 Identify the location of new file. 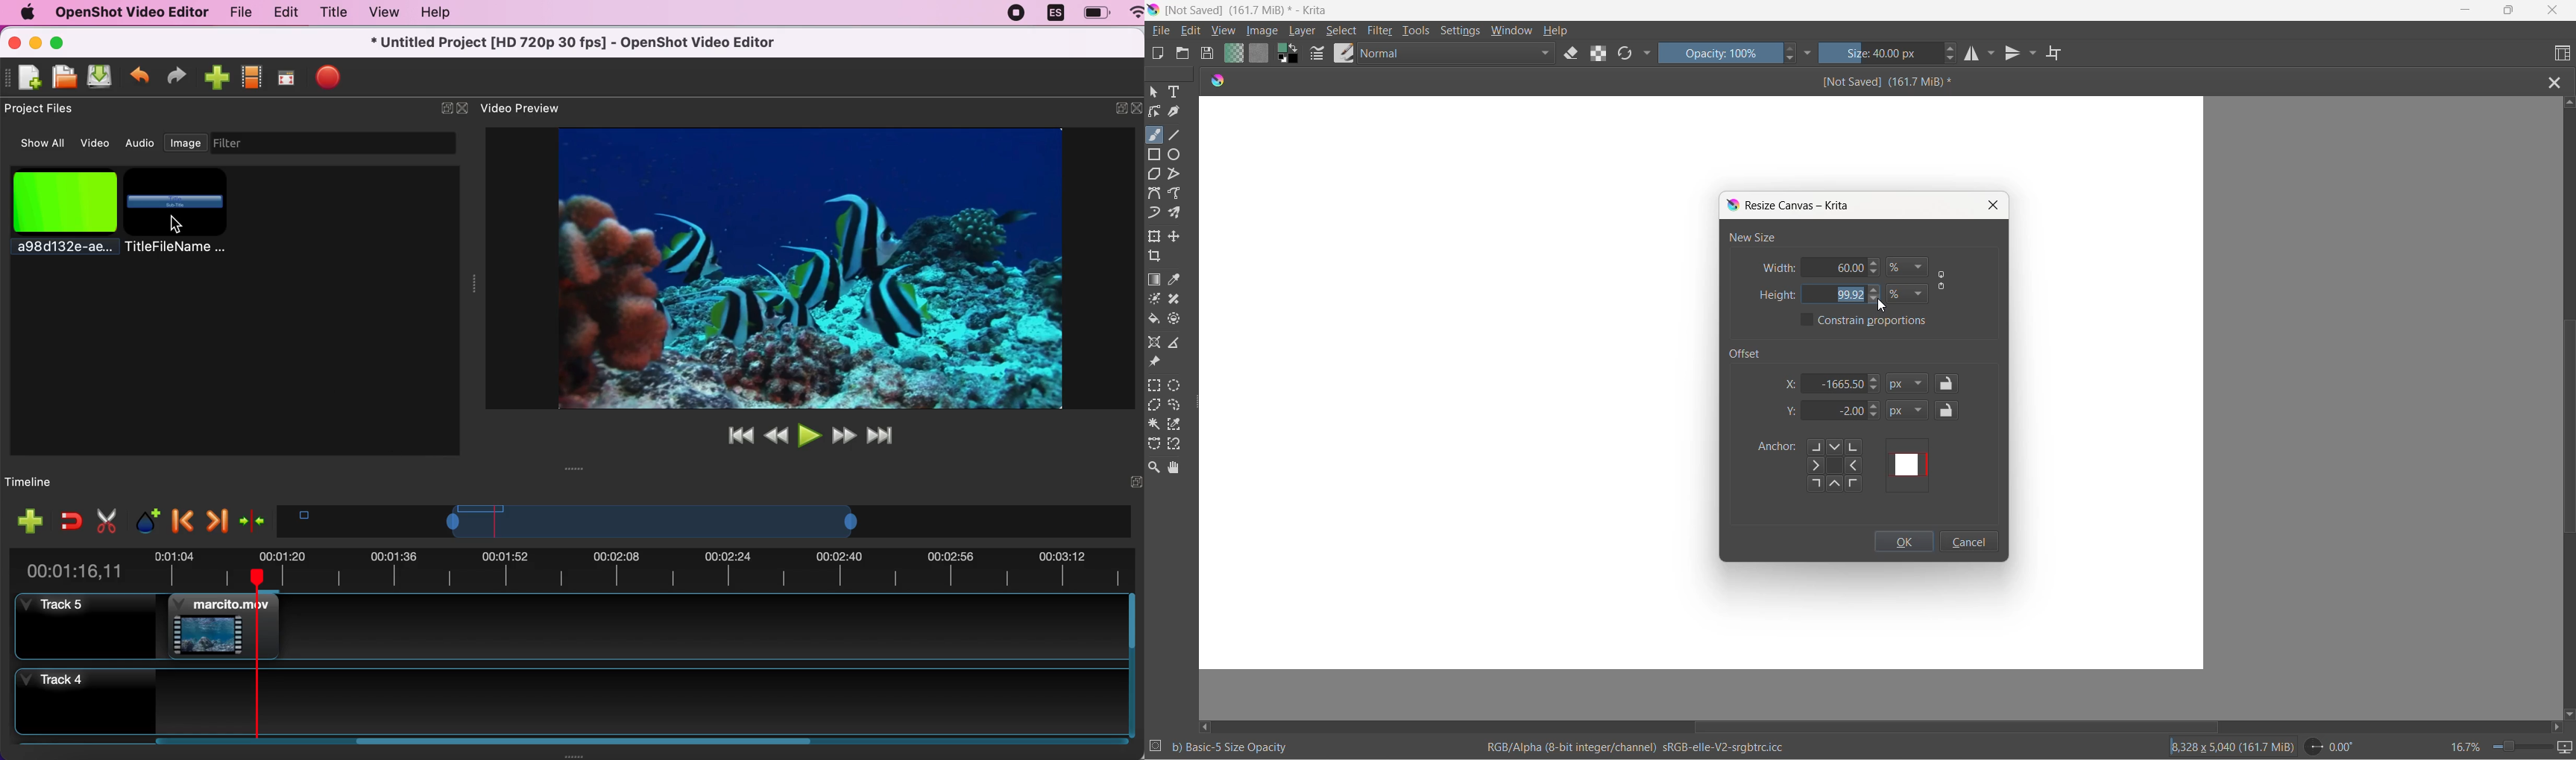
(26, 78).